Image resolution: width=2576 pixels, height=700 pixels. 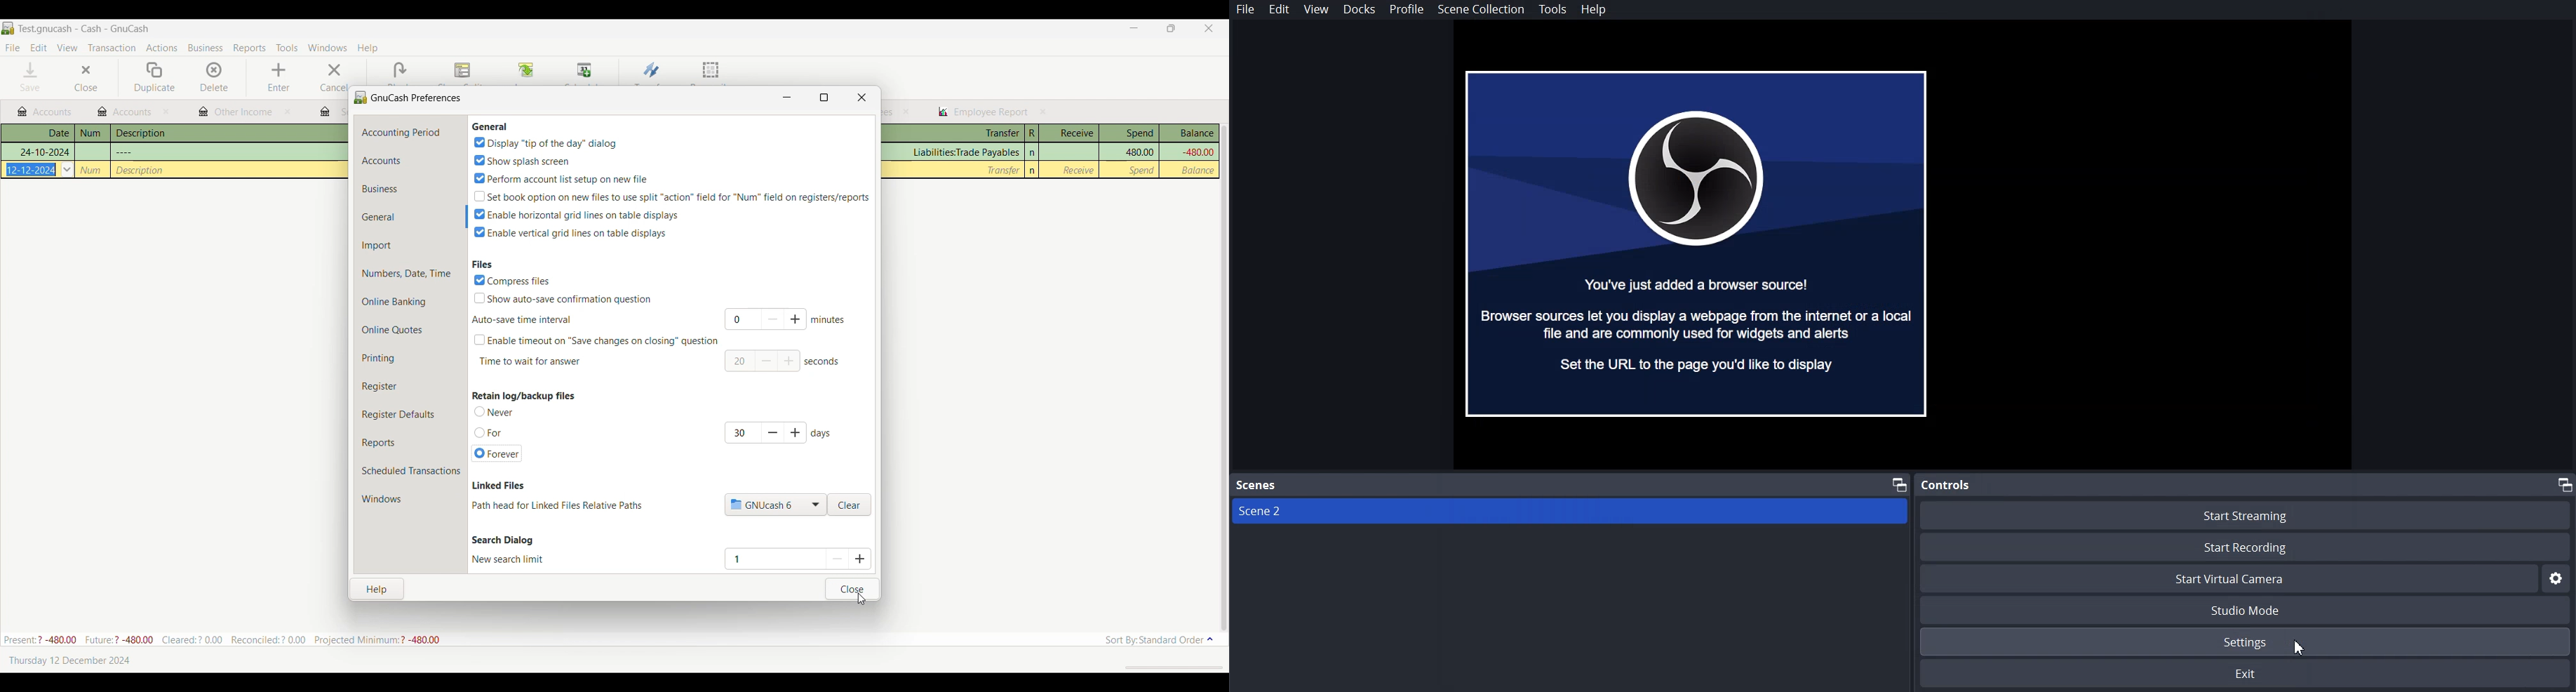 What do you see at coordinates (1139, 151) in the screenshot?
I see `Spend column` at bounding box center [1139, 151].